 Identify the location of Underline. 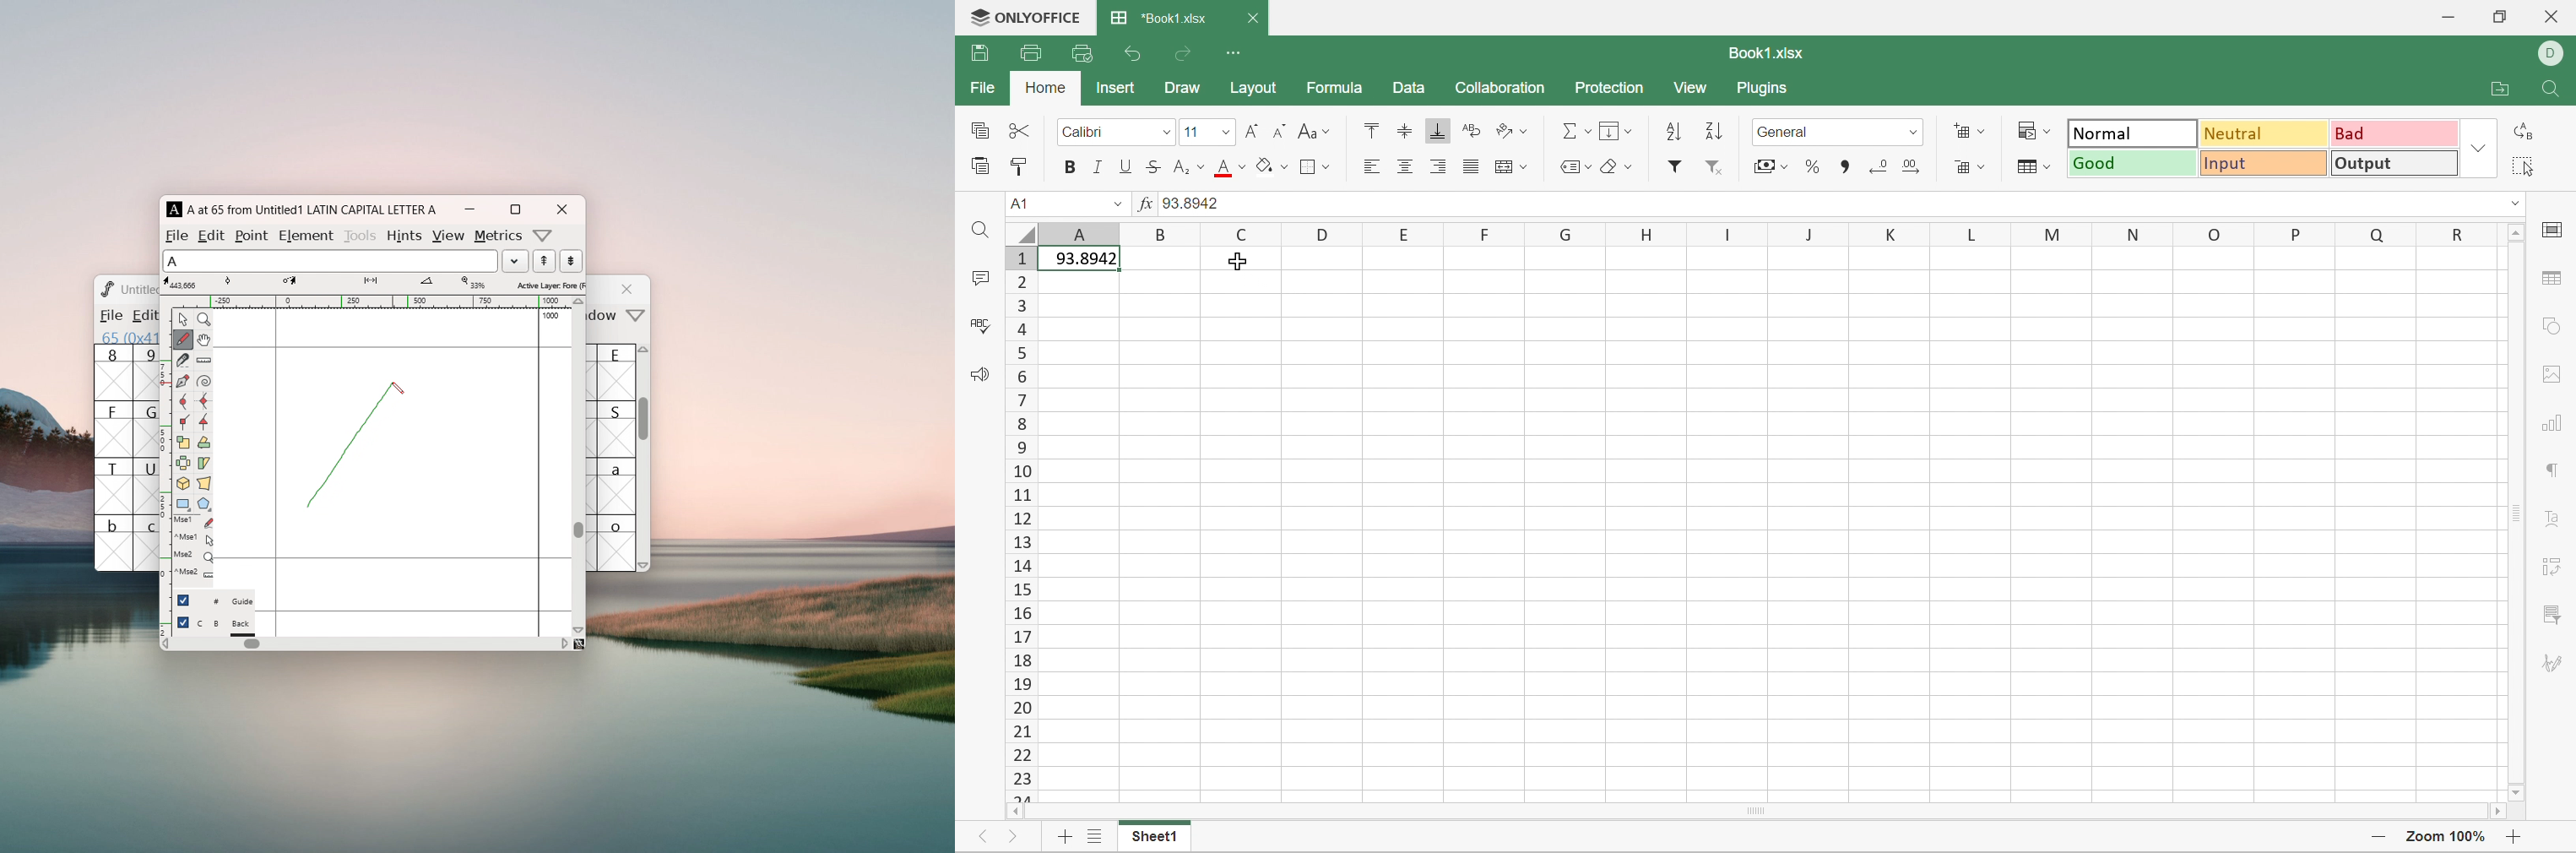
(1126, 166).